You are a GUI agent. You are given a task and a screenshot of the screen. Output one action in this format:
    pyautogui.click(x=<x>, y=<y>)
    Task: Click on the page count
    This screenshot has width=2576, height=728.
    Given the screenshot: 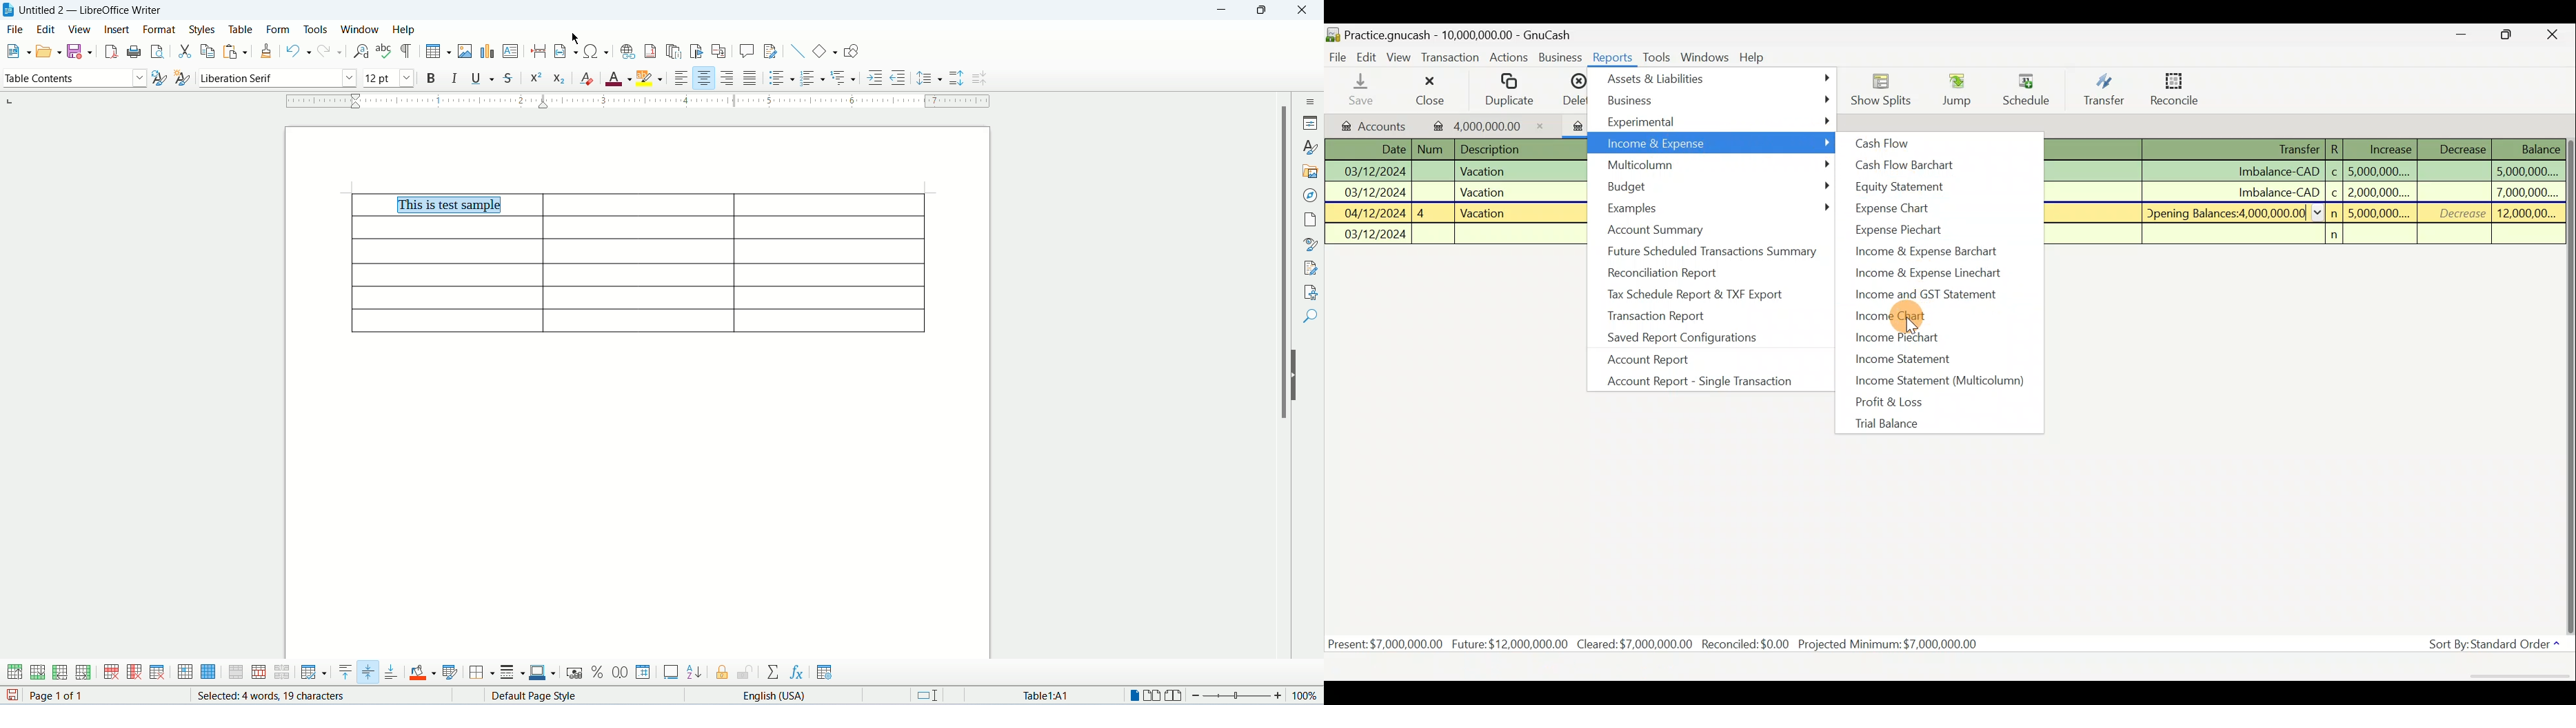 What is the action you would take?
    pyautogui.click(x=81, y=696)
    